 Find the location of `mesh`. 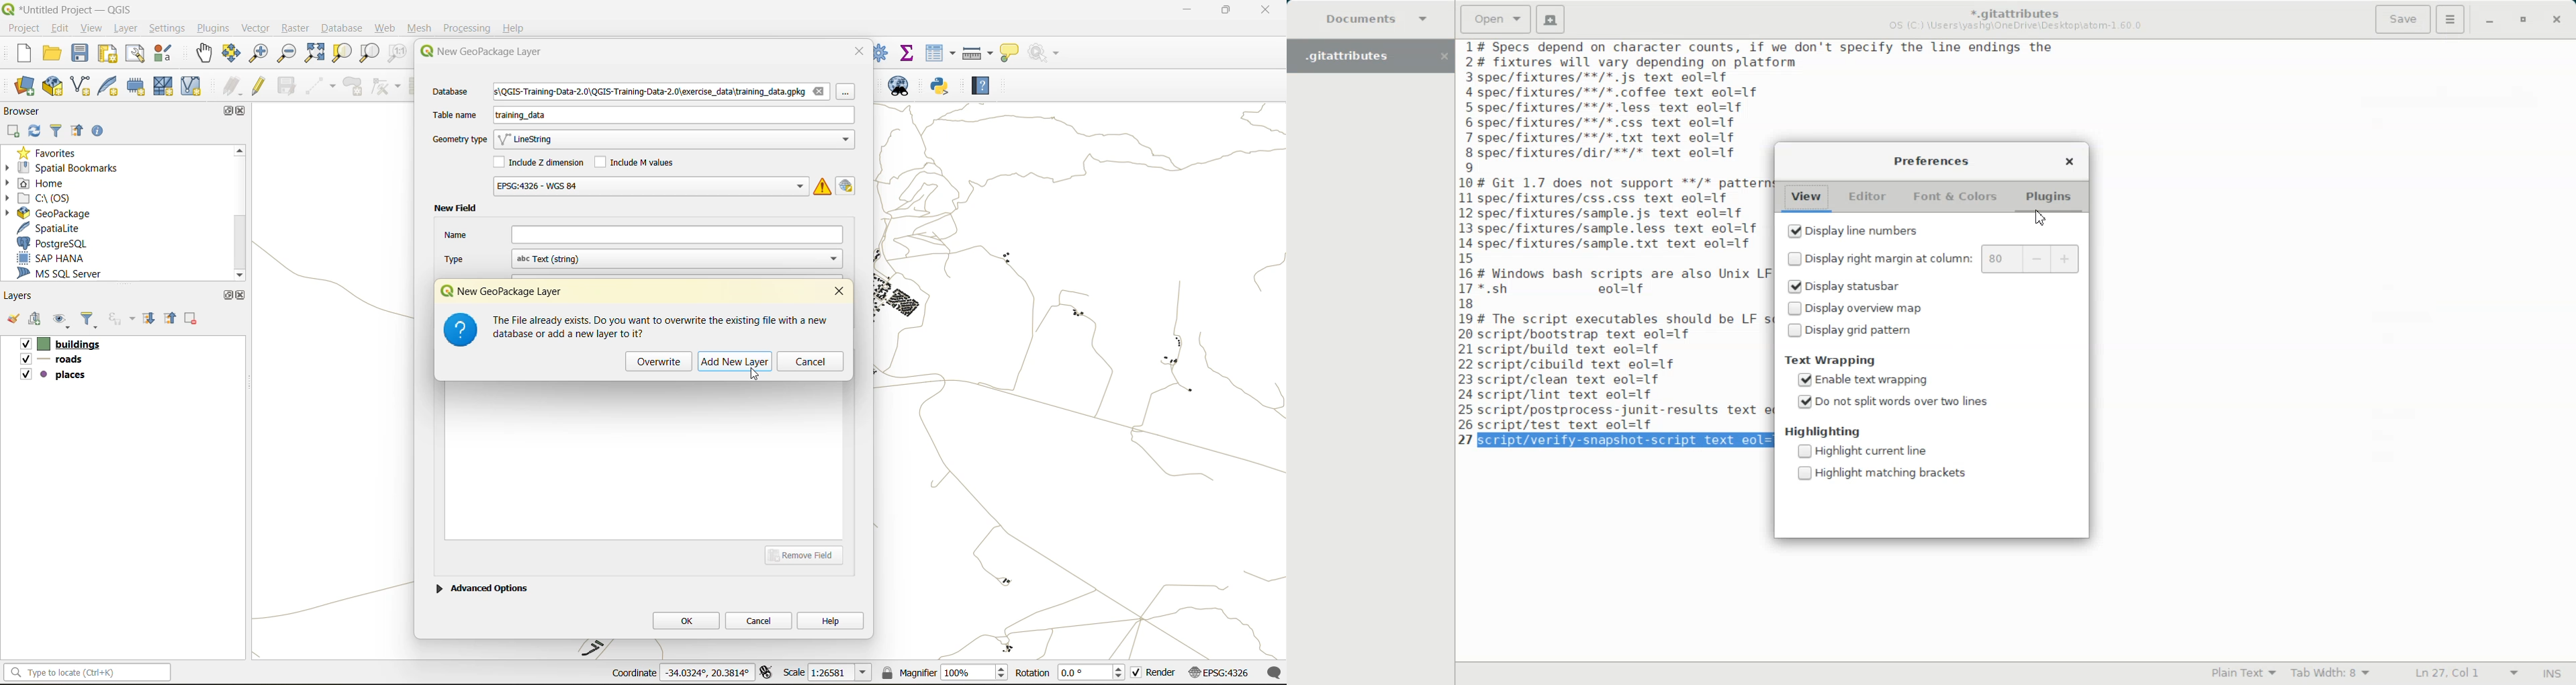

mesh is located at coordinates (165, 86).